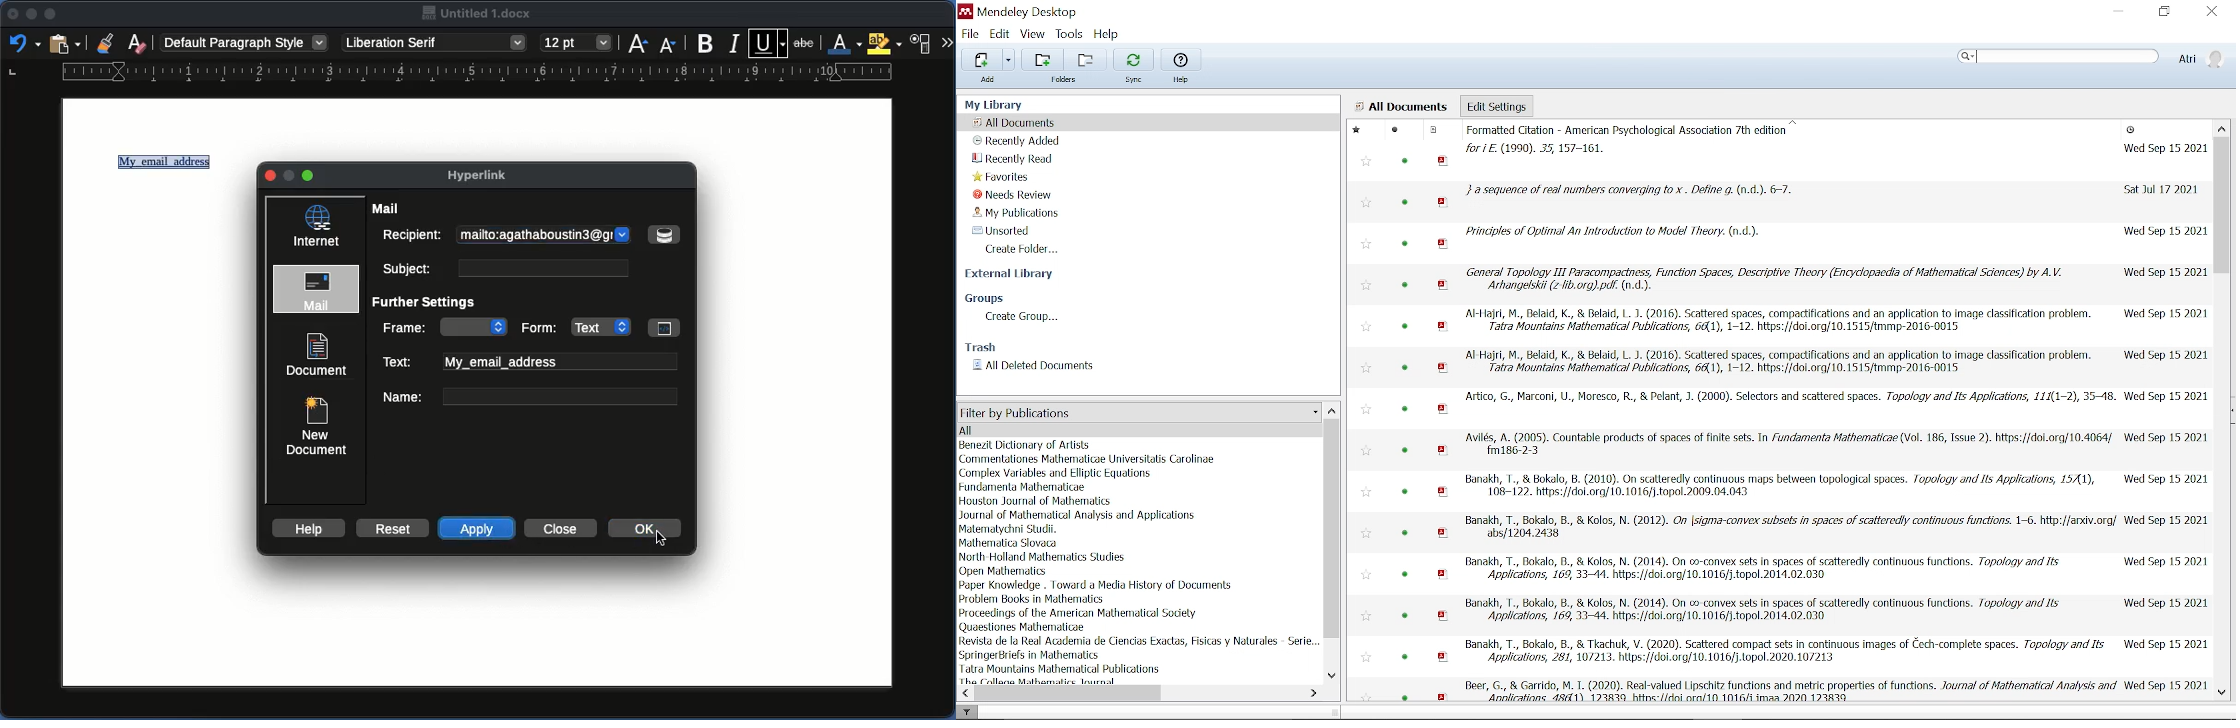 The height and width of the screenshot is (728, 2240). Describe the element at coordinates (1634, 140) in the screenshot. I see `citation` at that location.